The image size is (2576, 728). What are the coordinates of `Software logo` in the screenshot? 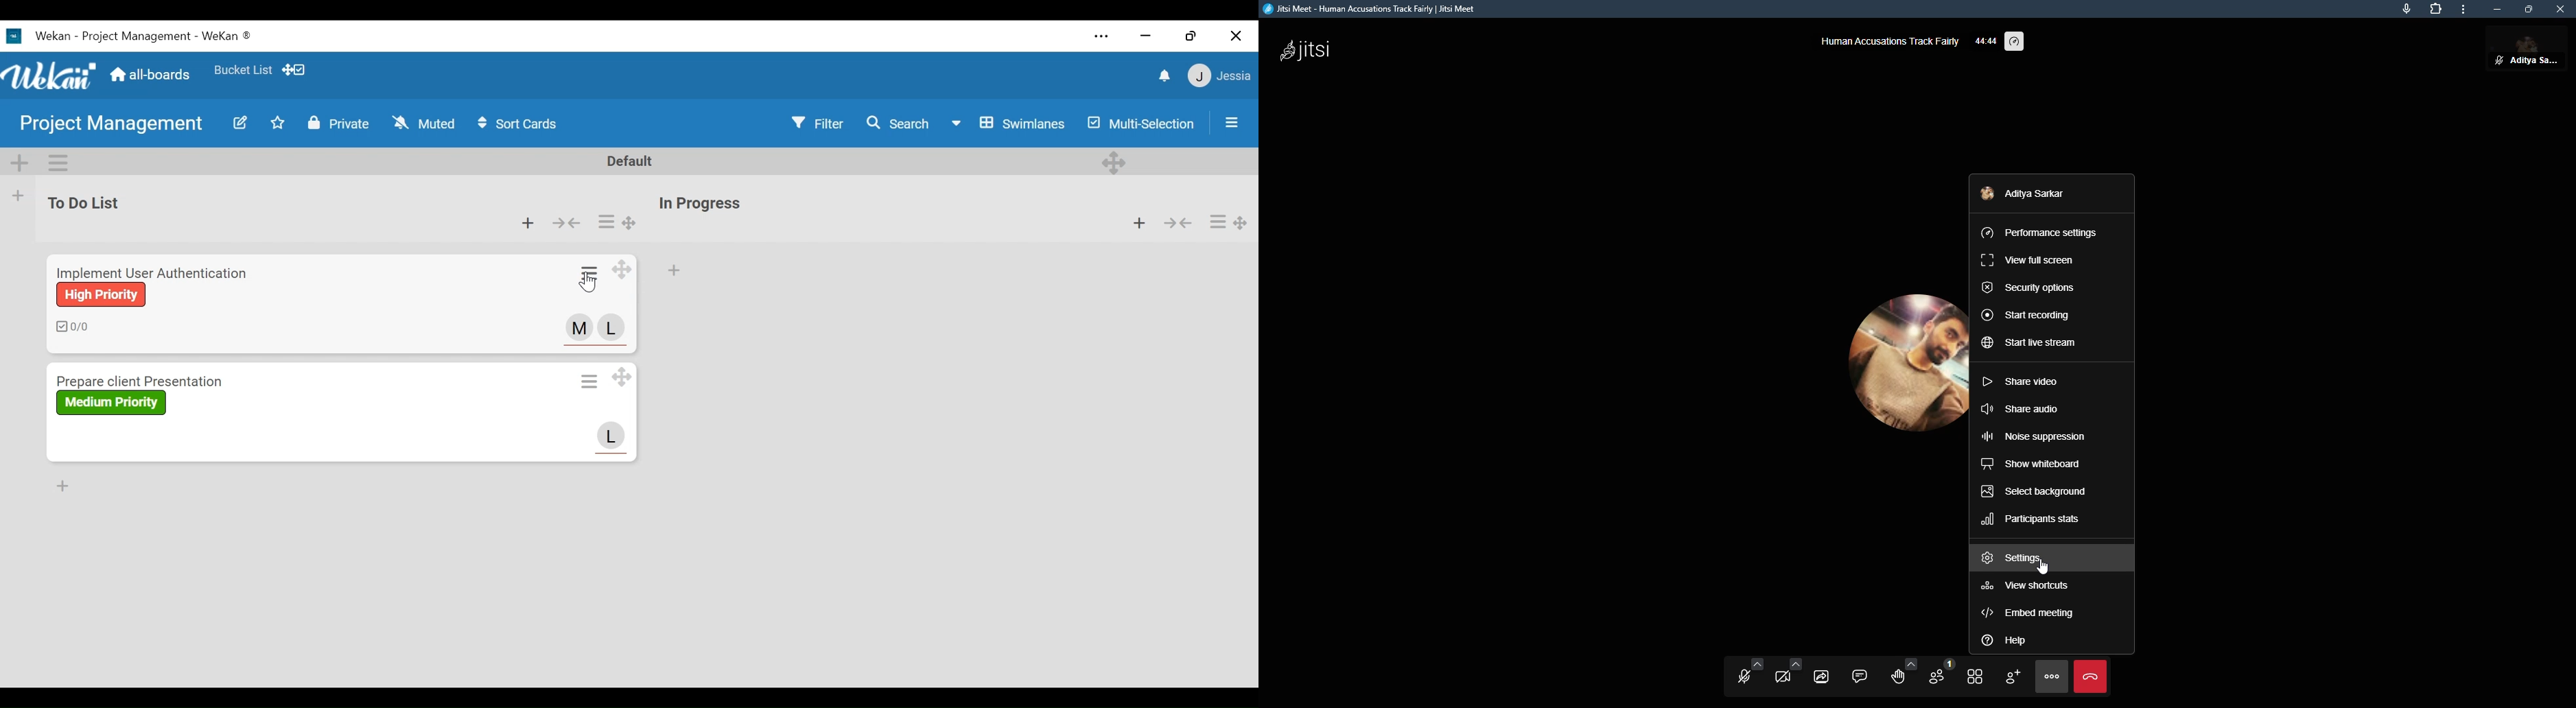 It's located at (14, 36).